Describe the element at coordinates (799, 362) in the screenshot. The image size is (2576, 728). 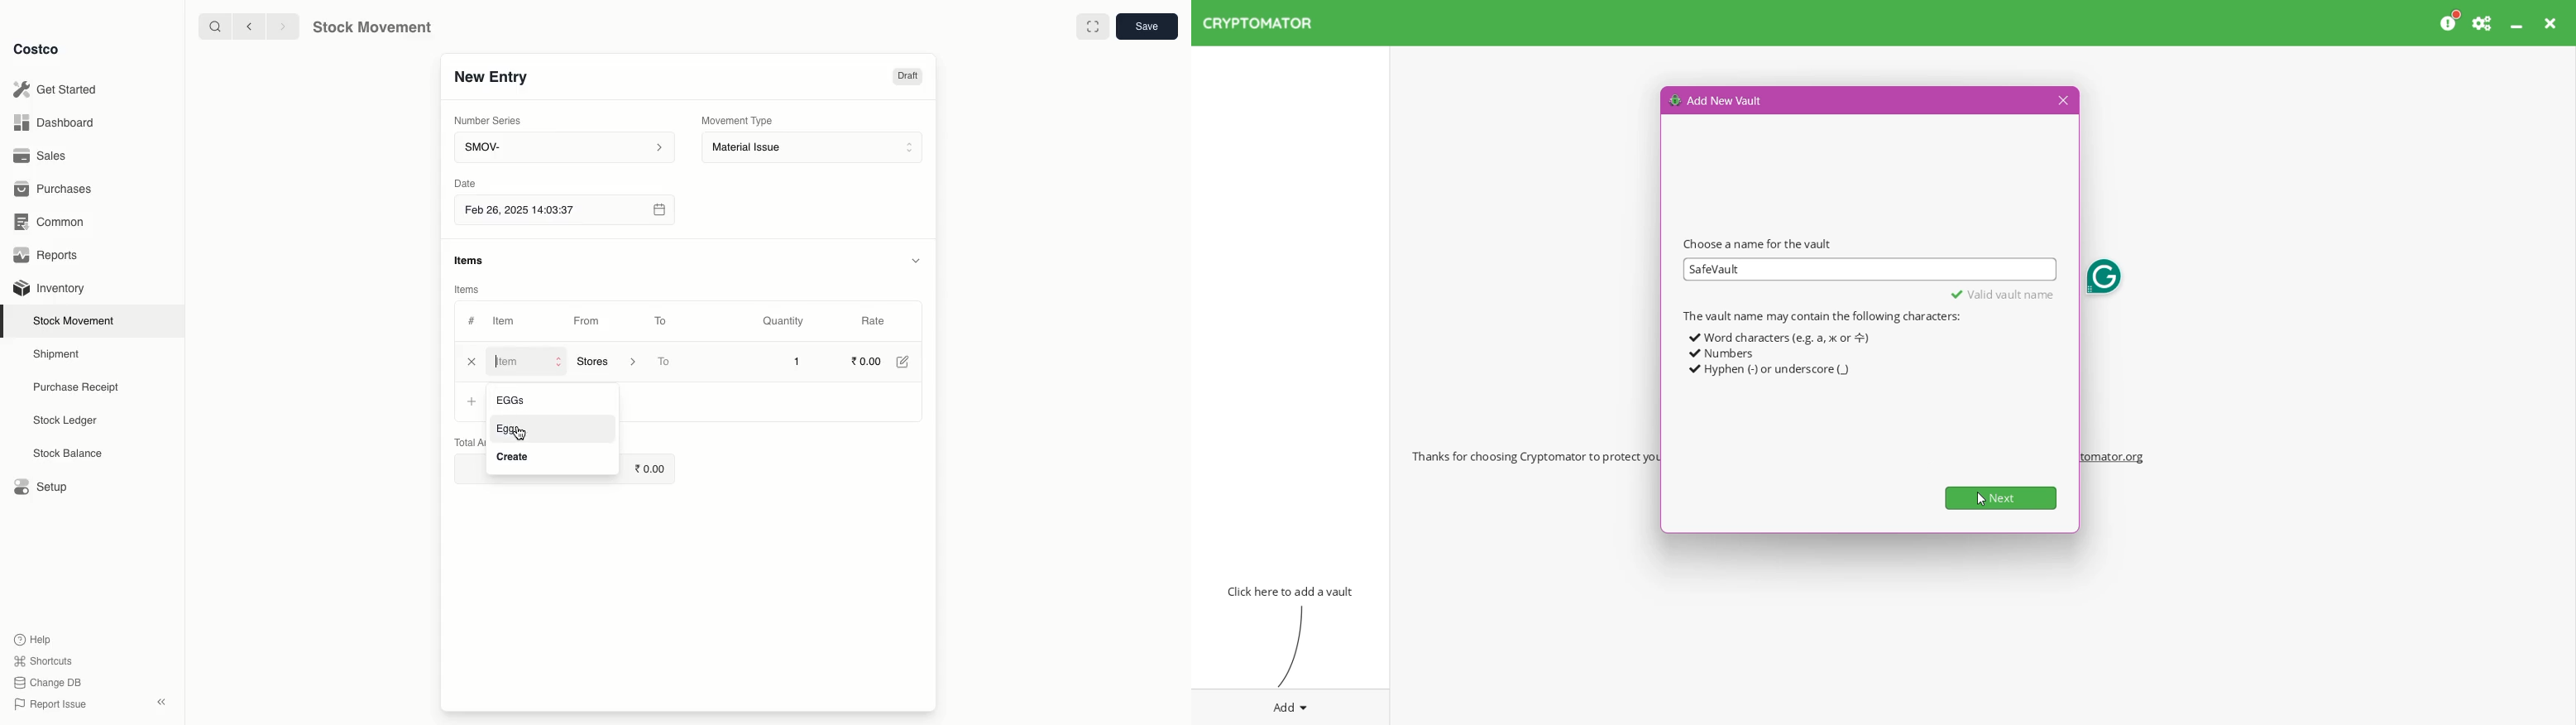
I see `1` at that location.